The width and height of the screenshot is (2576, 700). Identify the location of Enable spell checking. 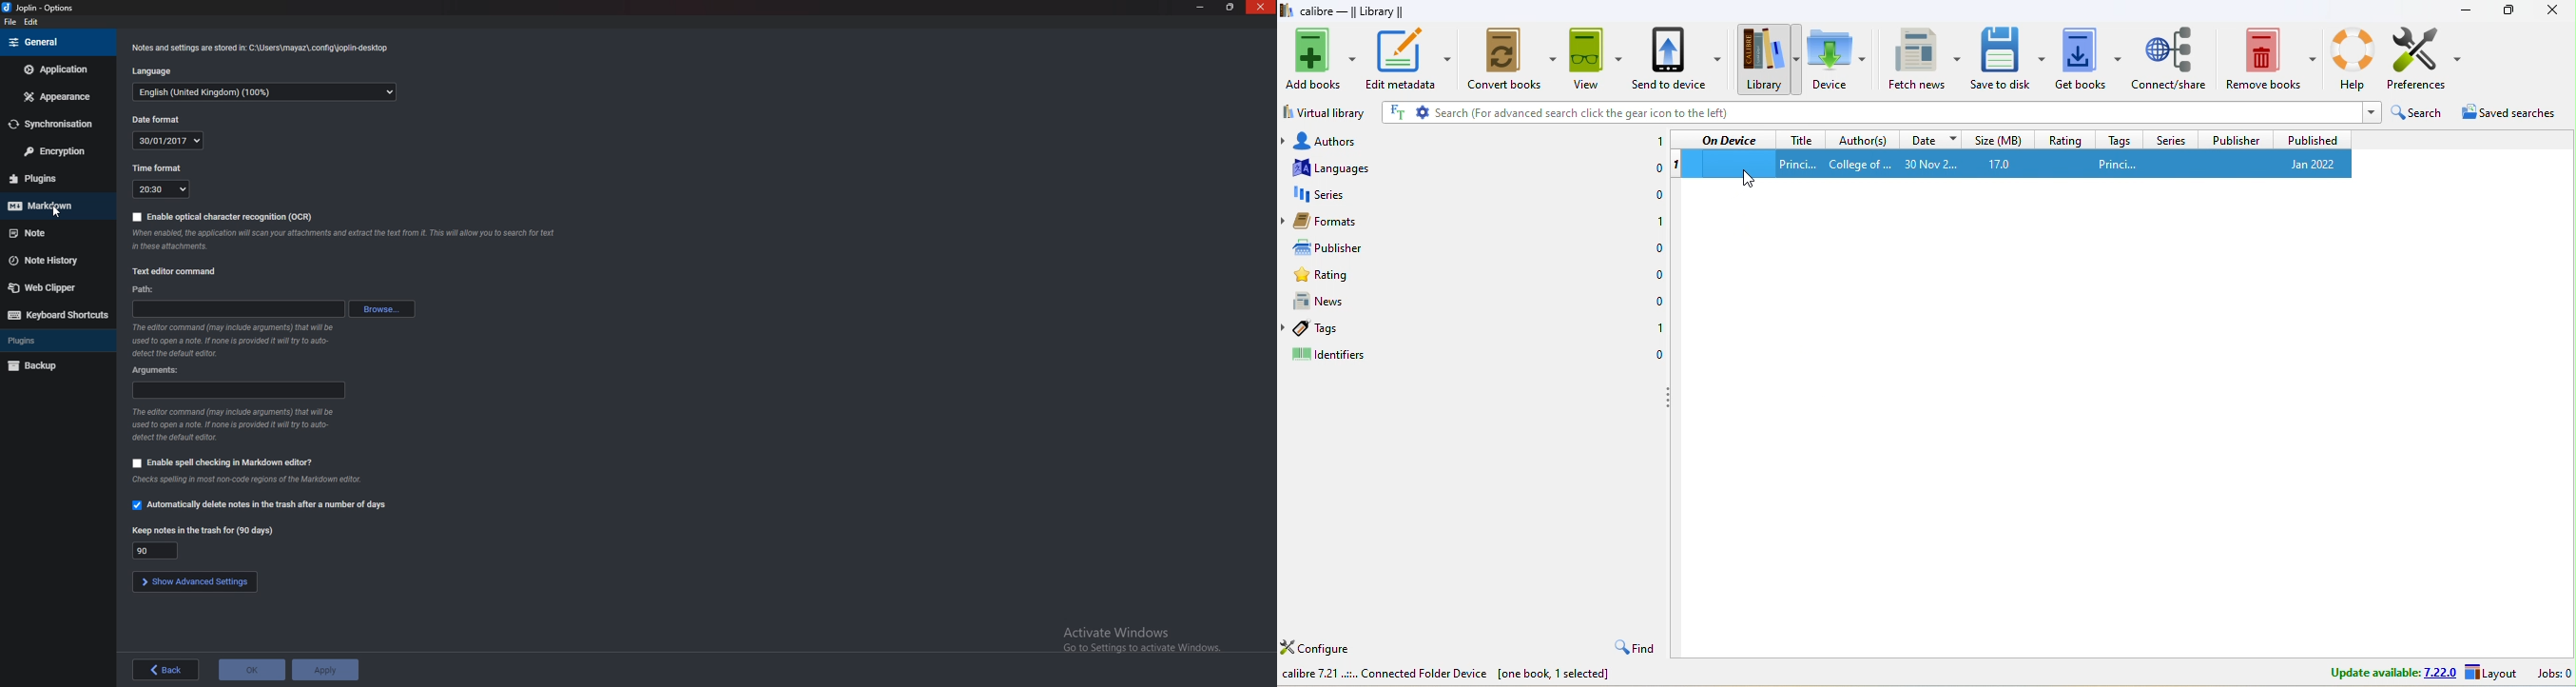
(224, 462).